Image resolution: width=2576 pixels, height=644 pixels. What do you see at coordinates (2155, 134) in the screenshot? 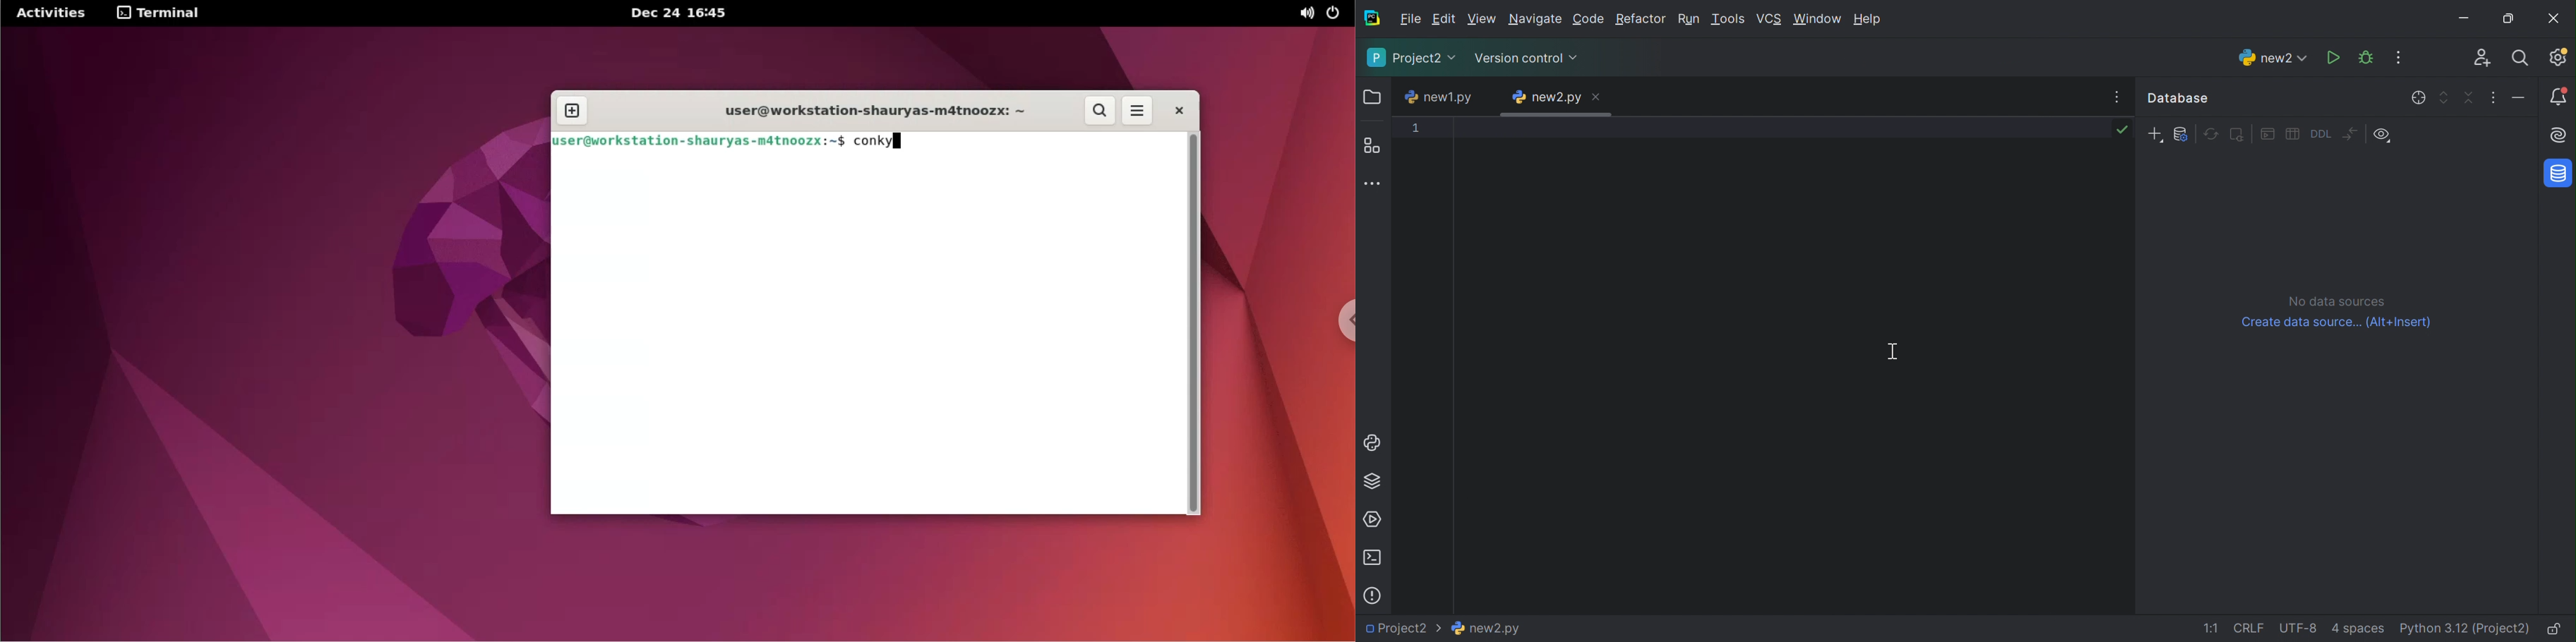
I see `New` at bounding box center [2155, 134].